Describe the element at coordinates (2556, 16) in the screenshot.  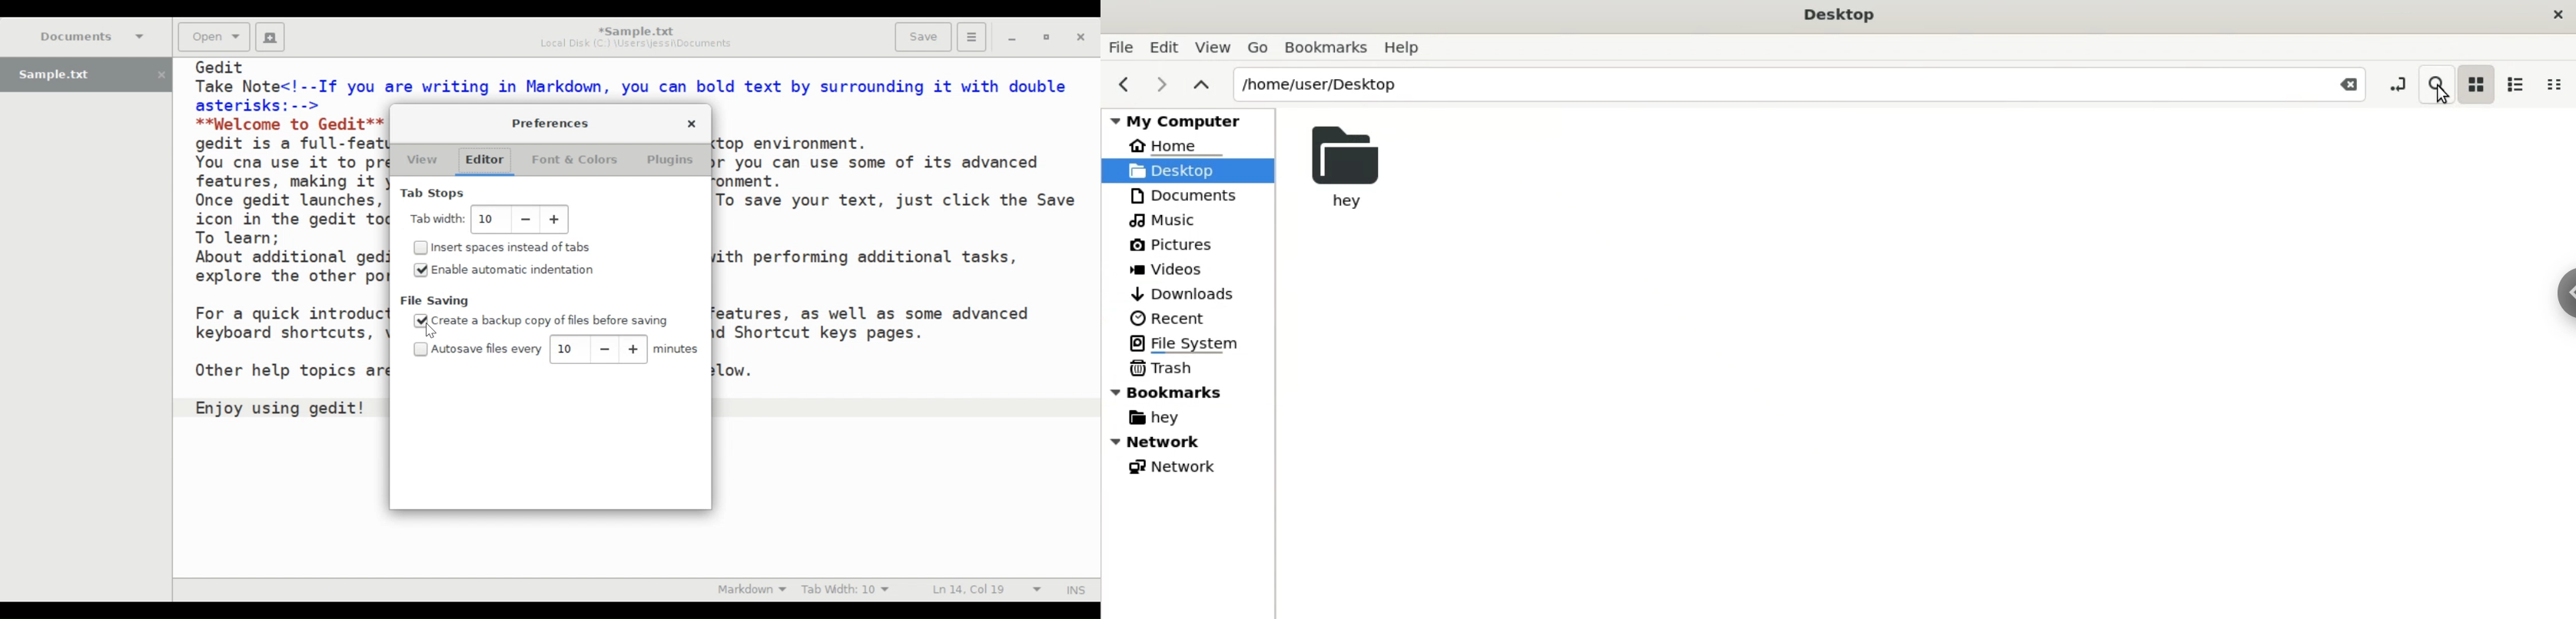
I see `close` at that location.